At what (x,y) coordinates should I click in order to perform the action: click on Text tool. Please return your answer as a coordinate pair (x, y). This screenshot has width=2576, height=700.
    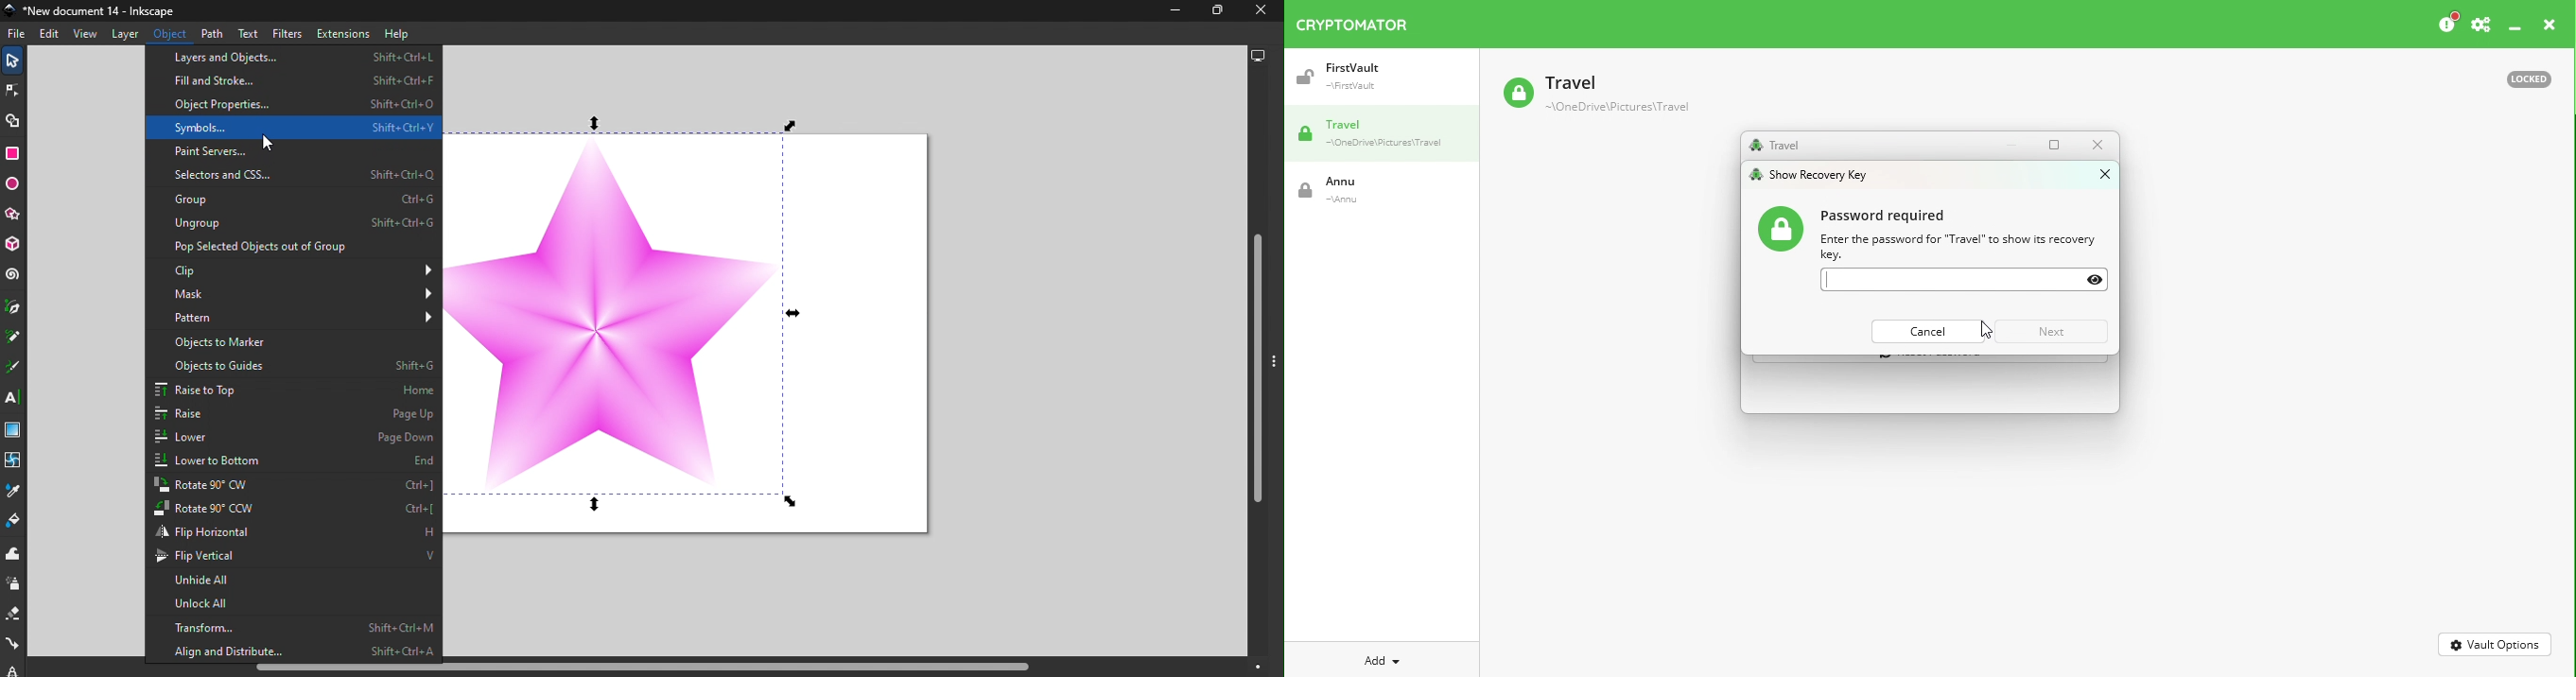
    Looking at the image, I should click on (14, 398).